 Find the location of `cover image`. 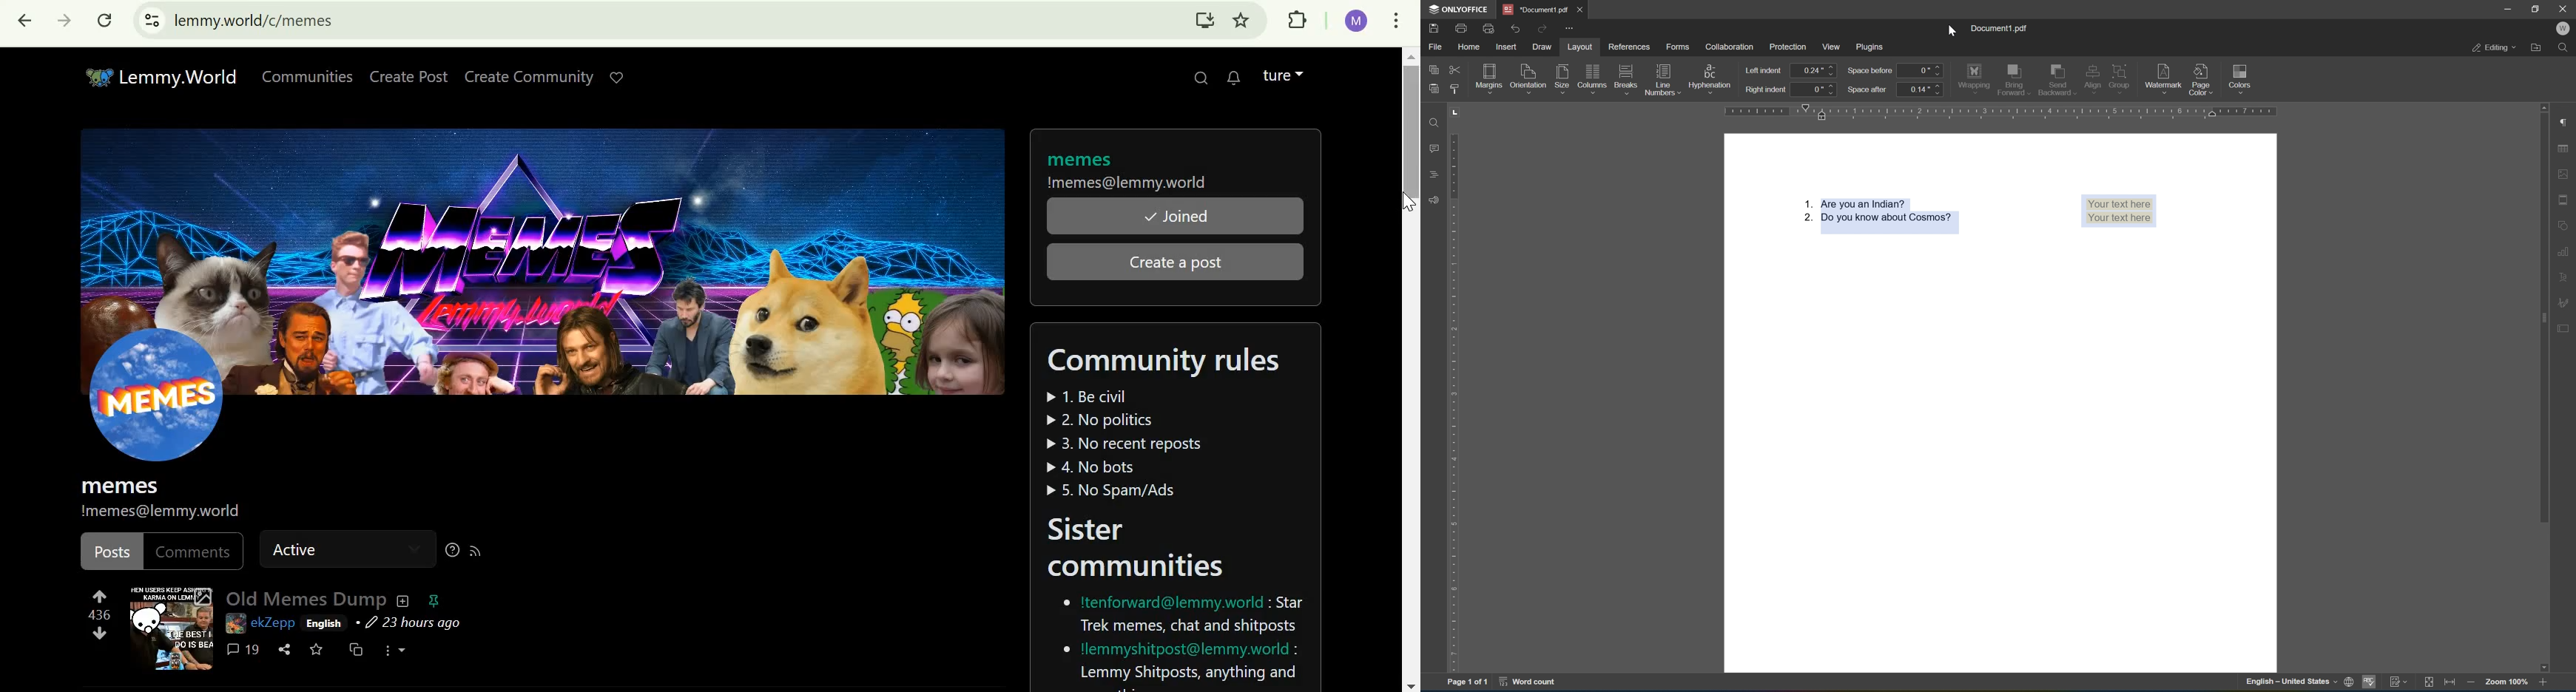

cover image is located at coordinates (547, 261).